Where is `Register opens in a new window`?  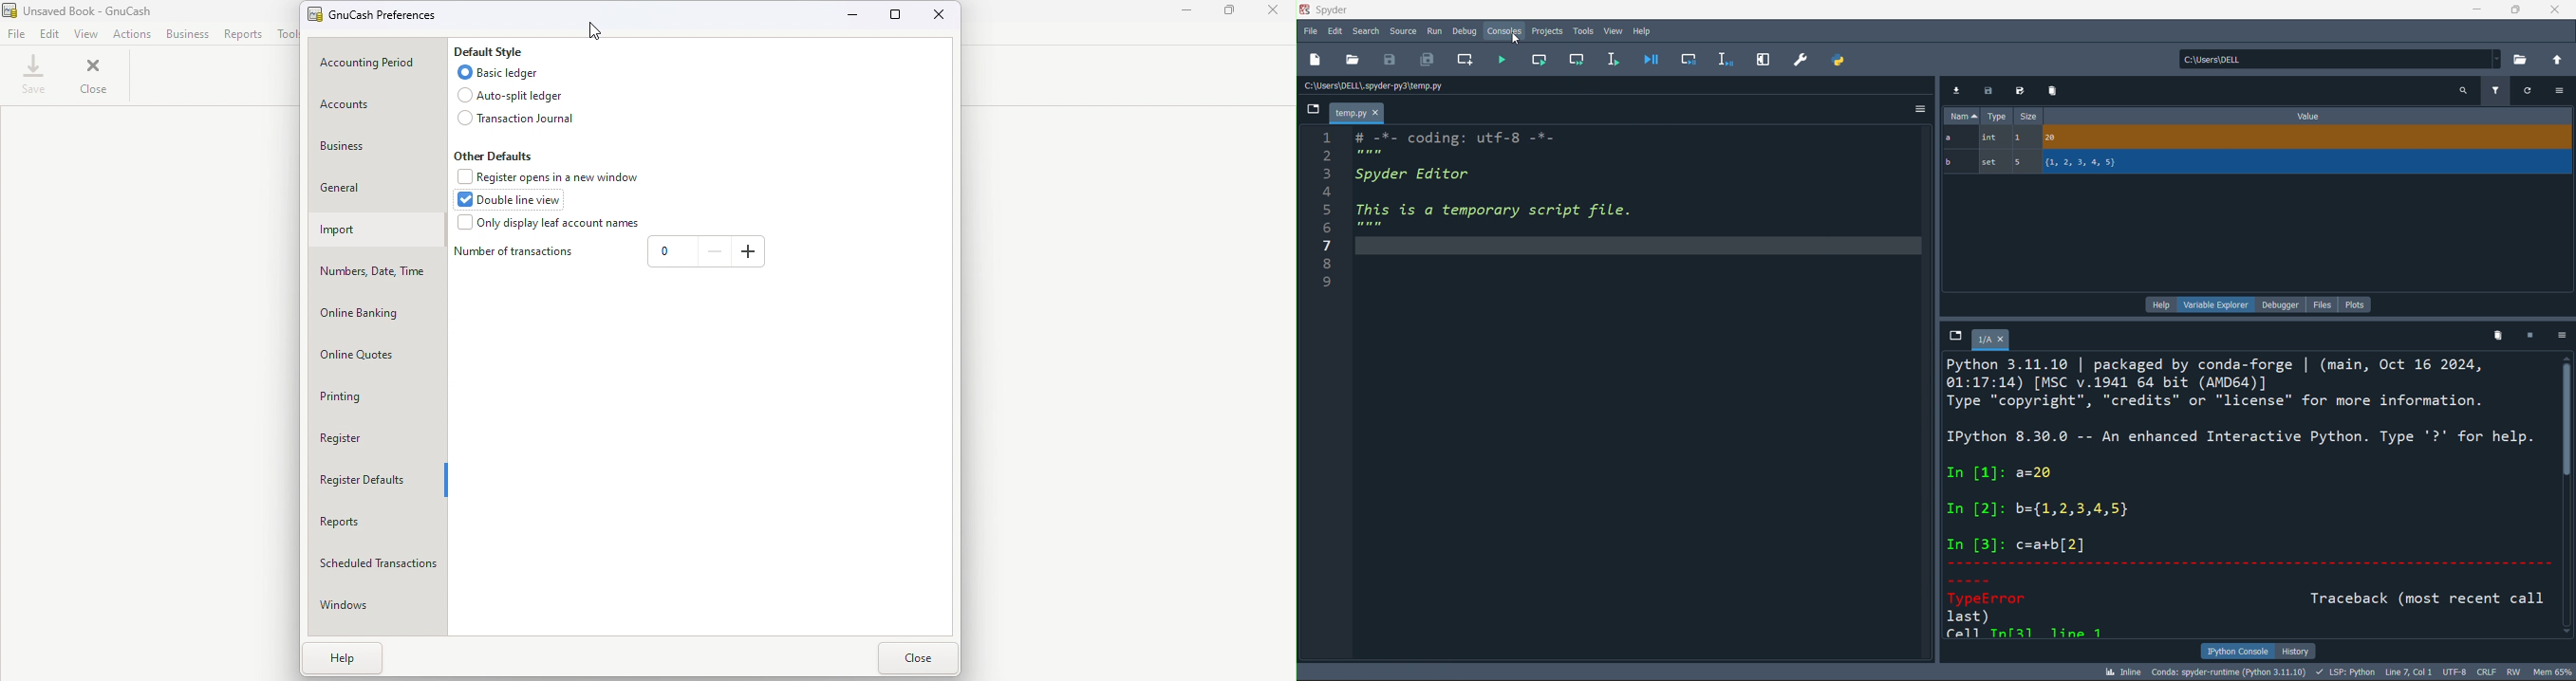
Register opens in a new window is located at coordinates (553, 176).